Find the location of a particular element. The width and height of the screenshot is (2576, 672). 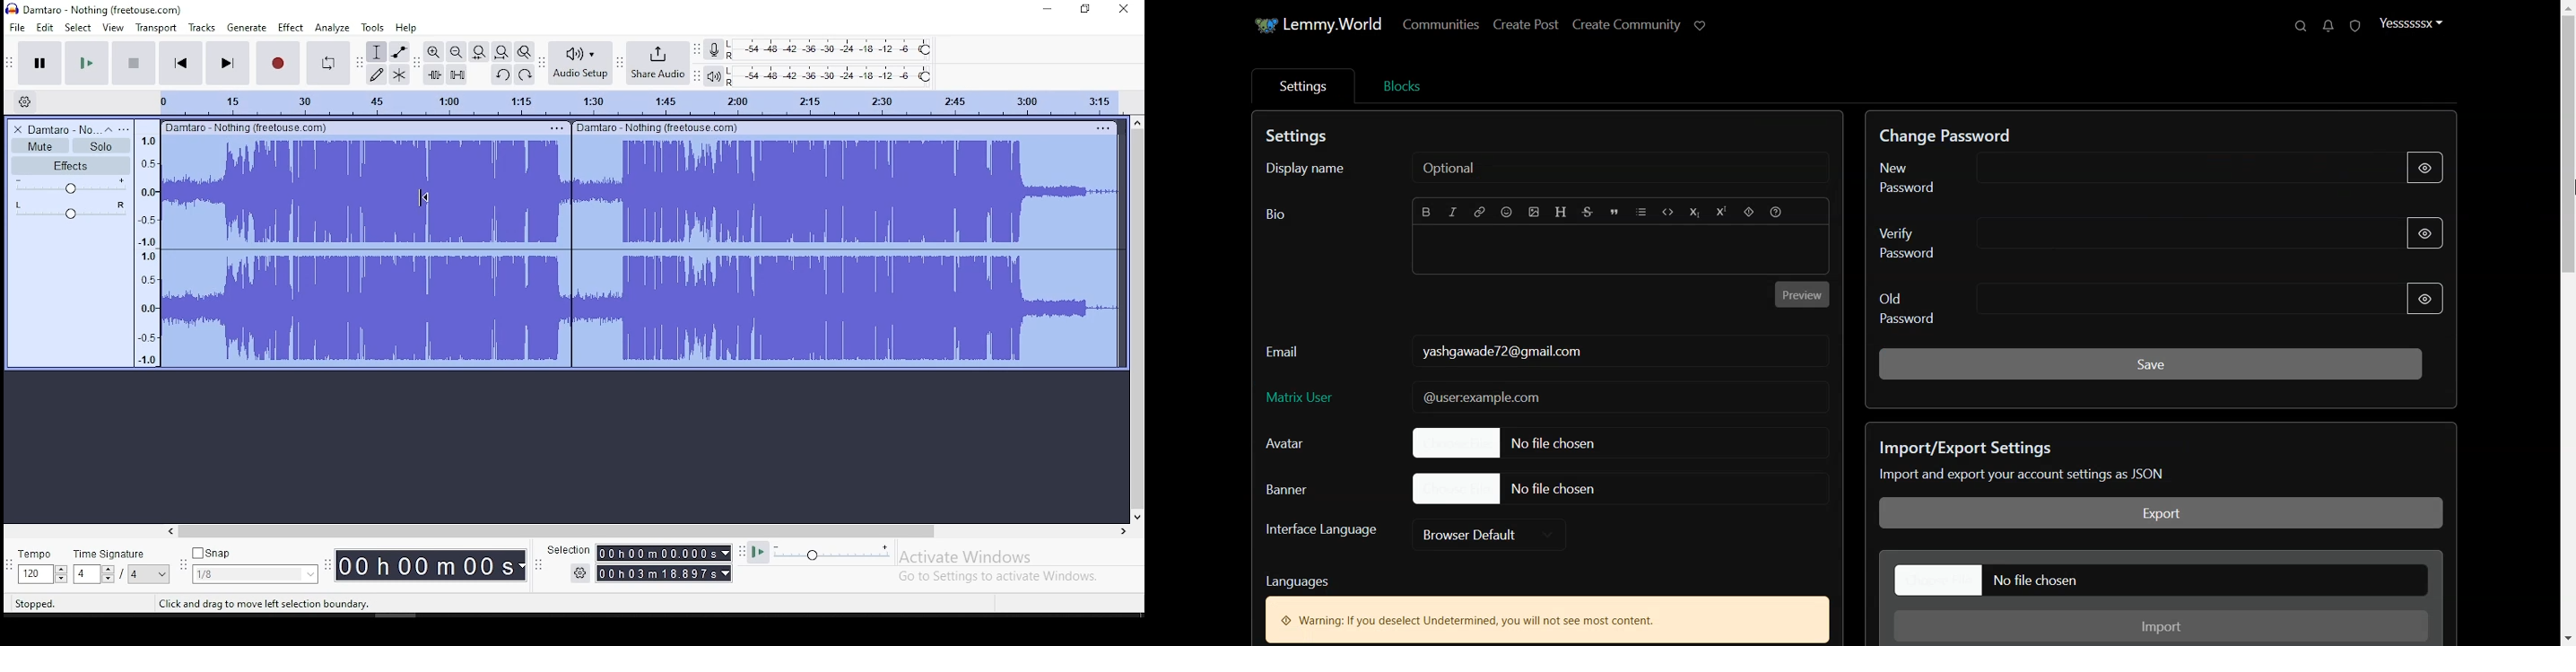

File chosen is located at coordinates (1621, 488).